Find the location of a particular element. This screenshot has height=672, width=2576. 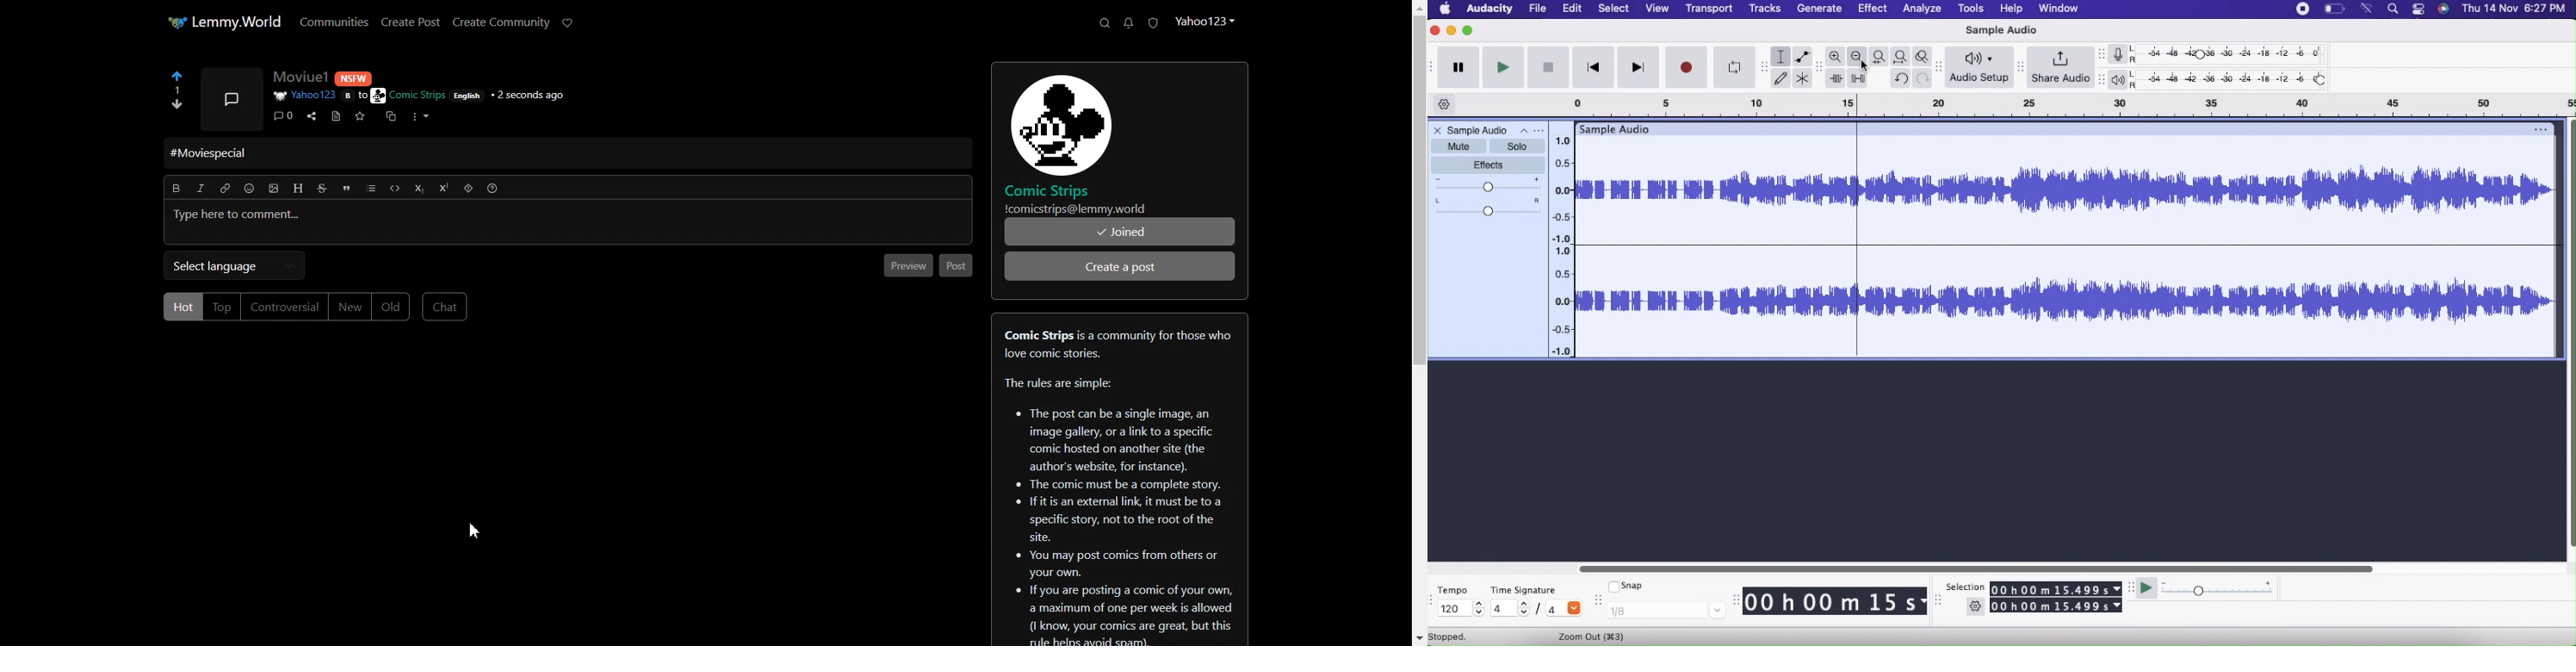

Playback meter is located at coordinates (2123, 80).